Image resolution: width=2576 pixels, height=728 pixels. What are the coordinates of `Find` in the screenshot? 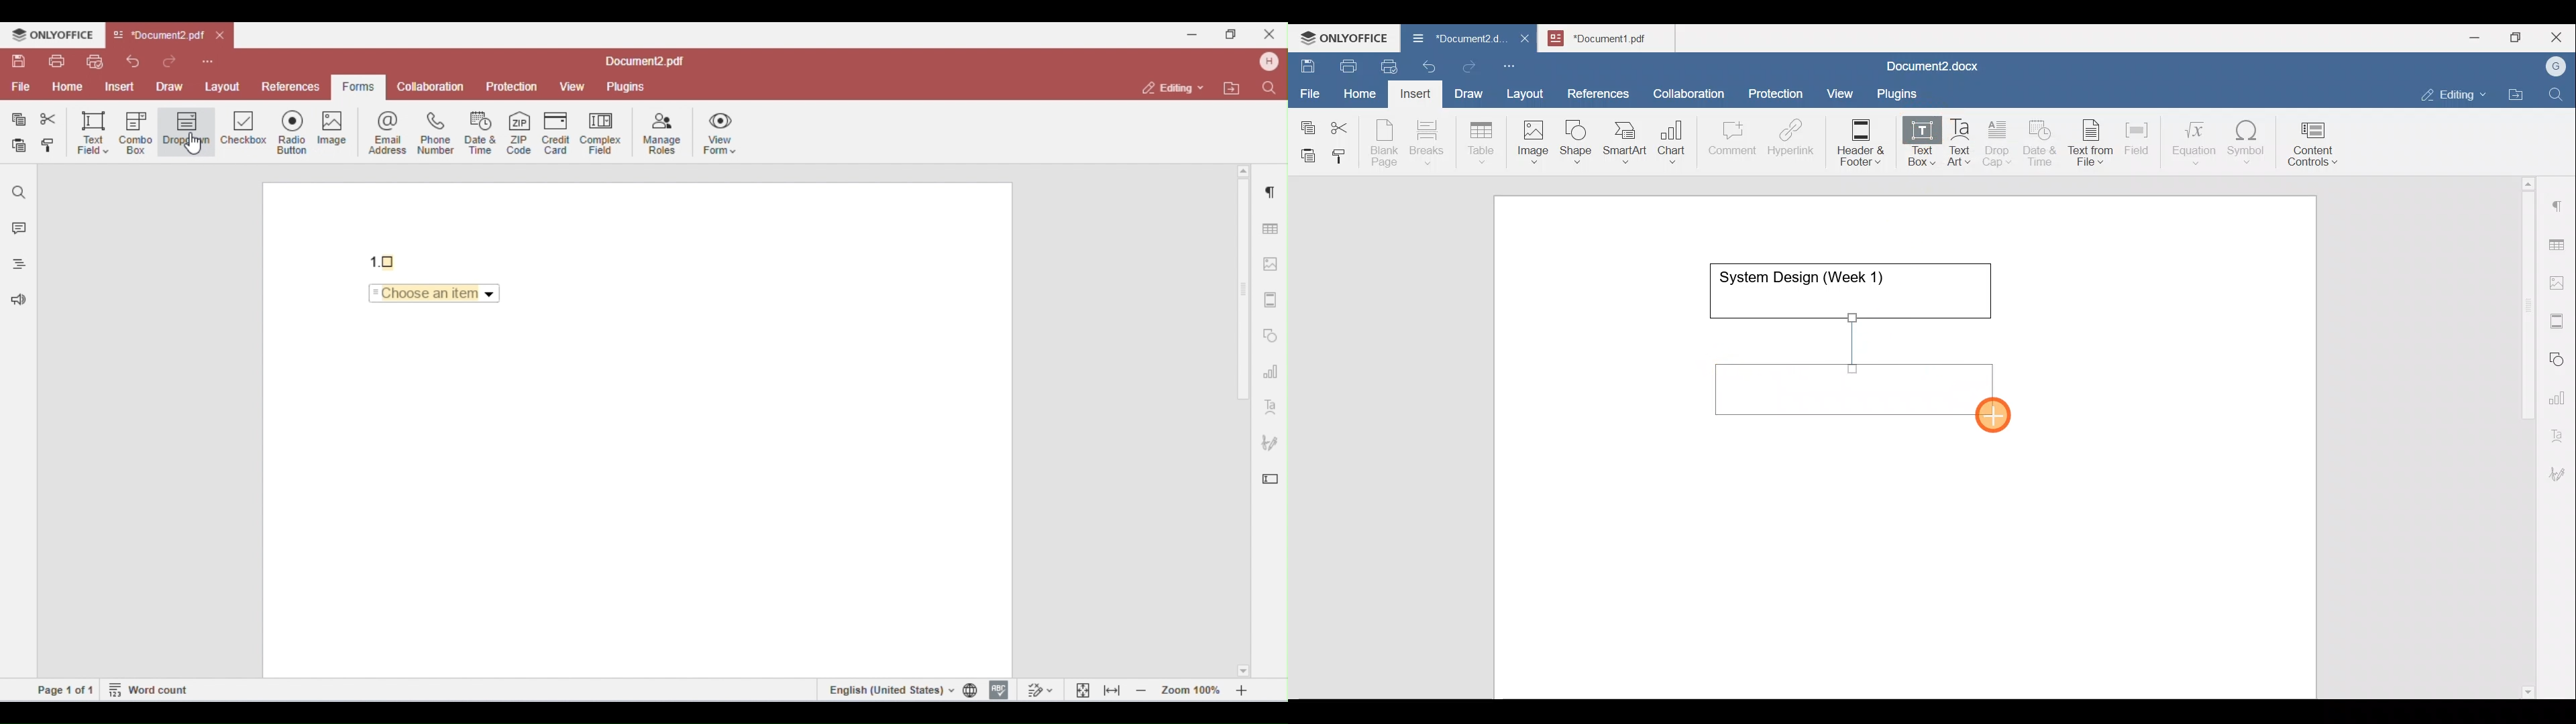 It's located at (2557, 95).